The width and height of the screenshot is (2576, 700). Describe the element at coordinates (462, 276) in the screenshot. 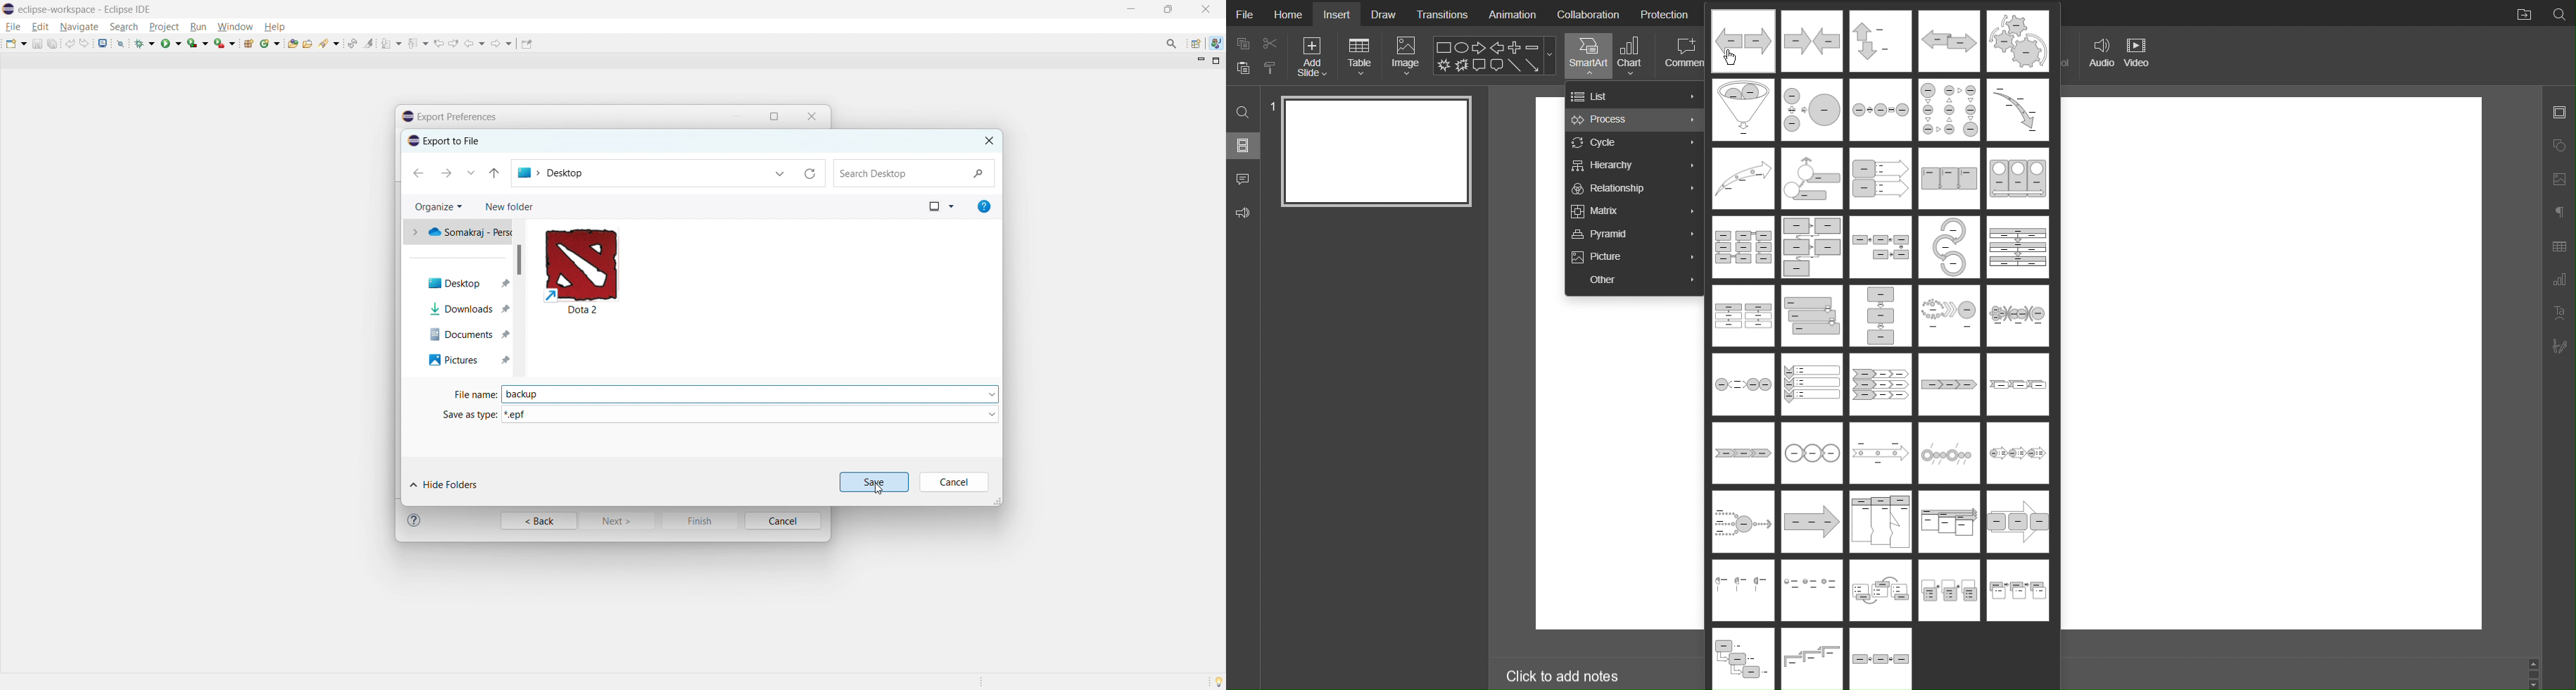

I see `Desktop` at that location.